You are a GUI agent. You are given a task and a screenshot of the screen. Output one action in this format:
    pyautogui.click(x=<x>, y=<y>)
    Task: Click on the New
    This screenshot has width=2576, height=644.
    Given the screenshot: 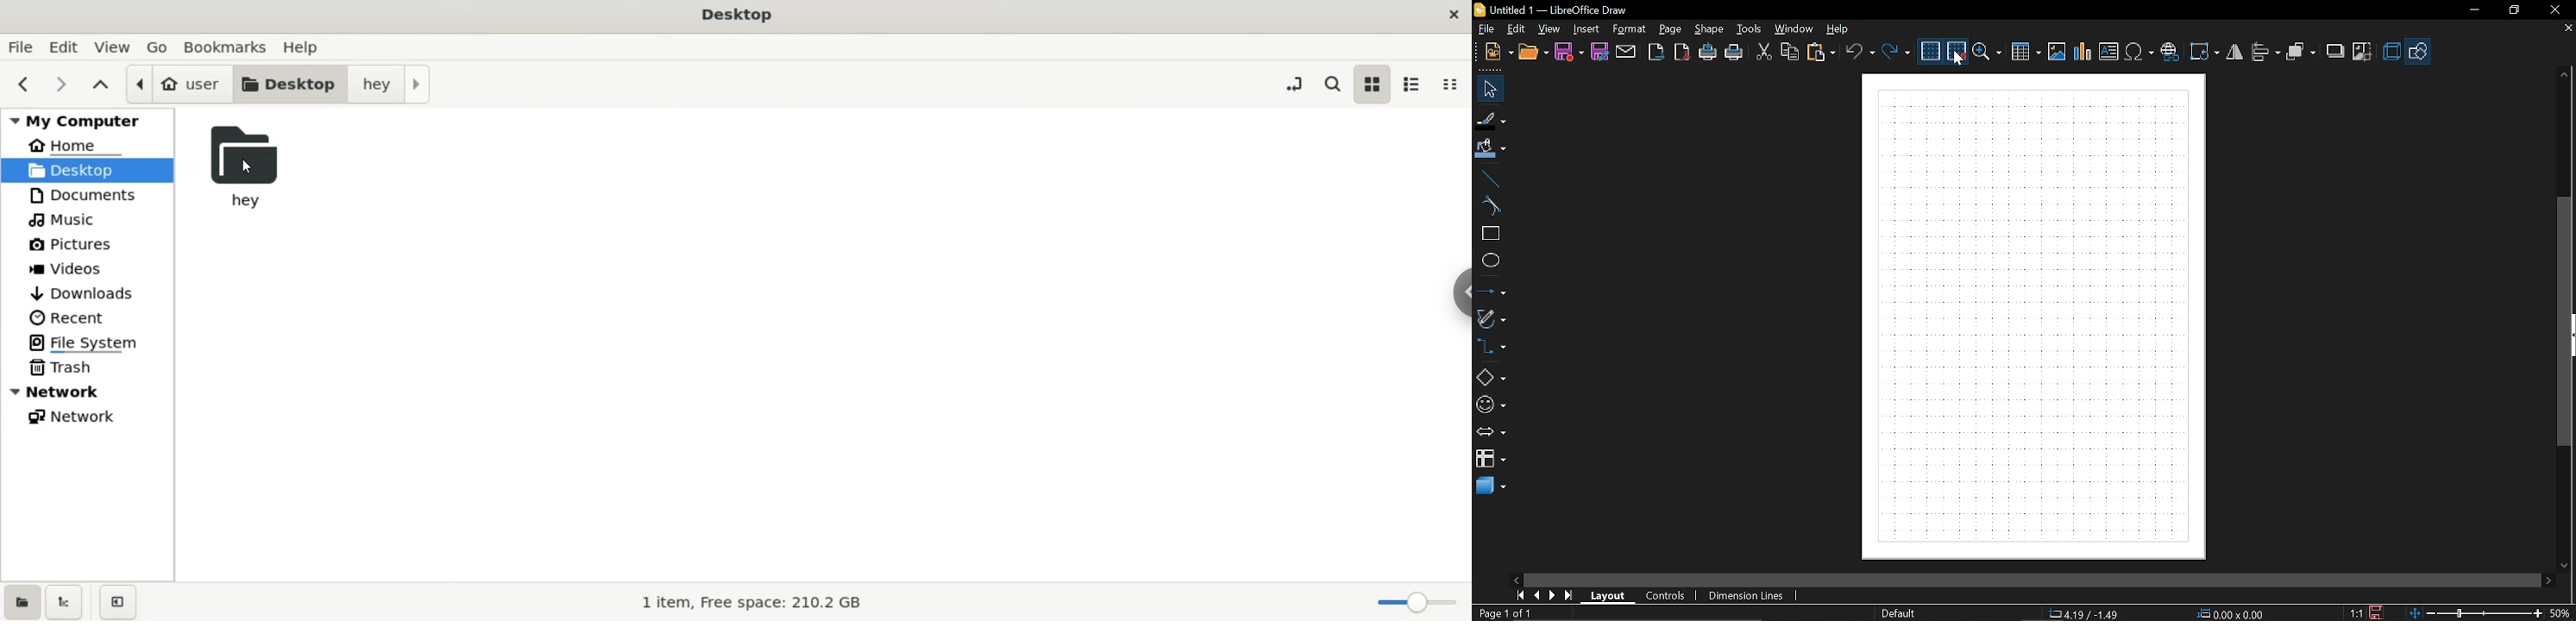 What is the action you would take?
    pyautogui.click(x=1497, y=53)
    